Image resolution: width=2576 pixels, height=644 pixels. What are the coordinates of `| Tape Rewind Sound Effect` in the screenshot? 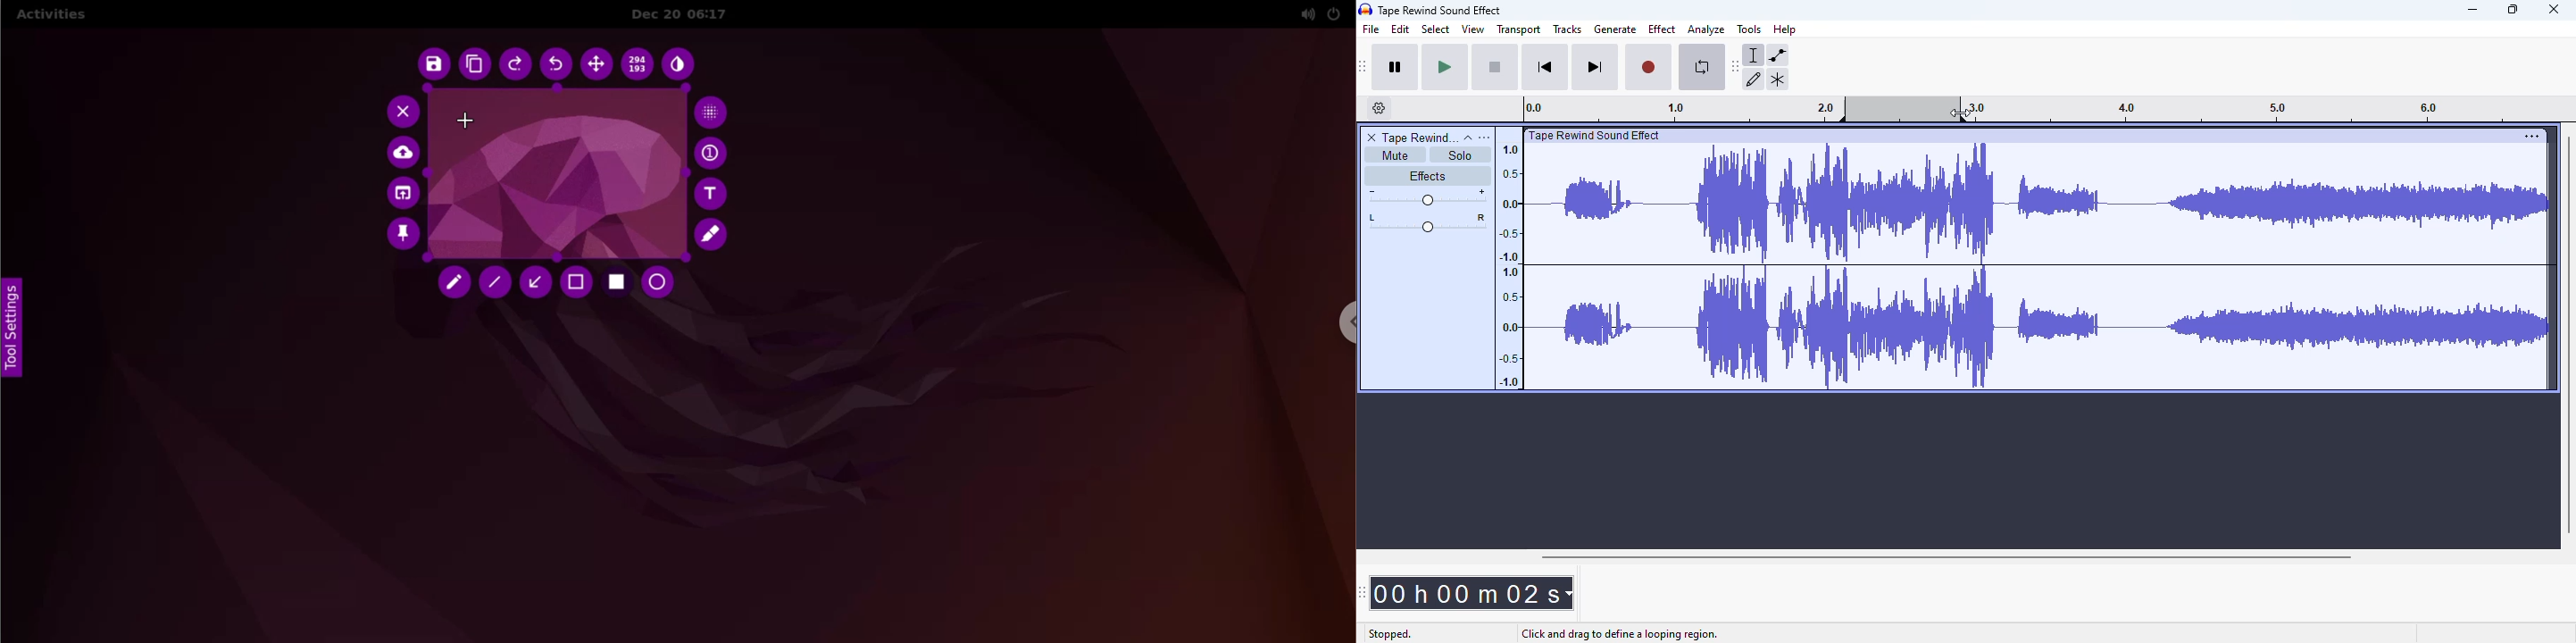 It's located at (1594, 136).